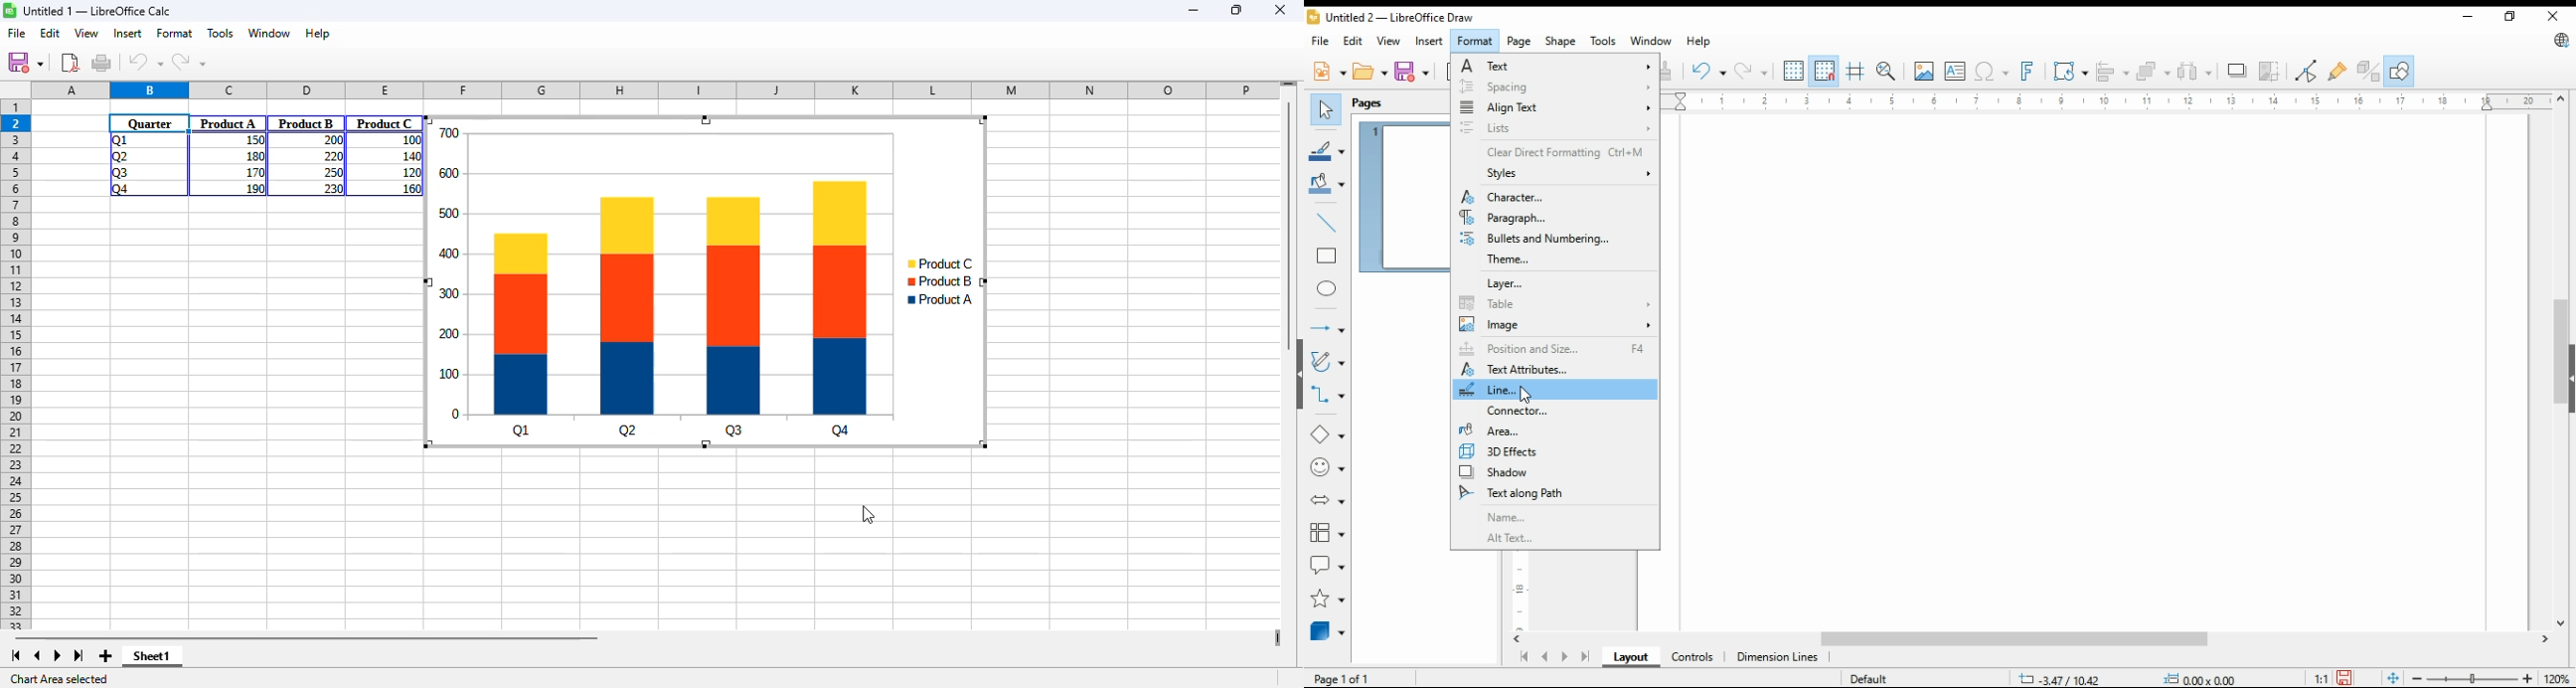 Image resolution: width=2576 pixels, height=700 pixels. Describe the element at coordinates (1561, 41) in the screenshot. I see `shape` at that location.